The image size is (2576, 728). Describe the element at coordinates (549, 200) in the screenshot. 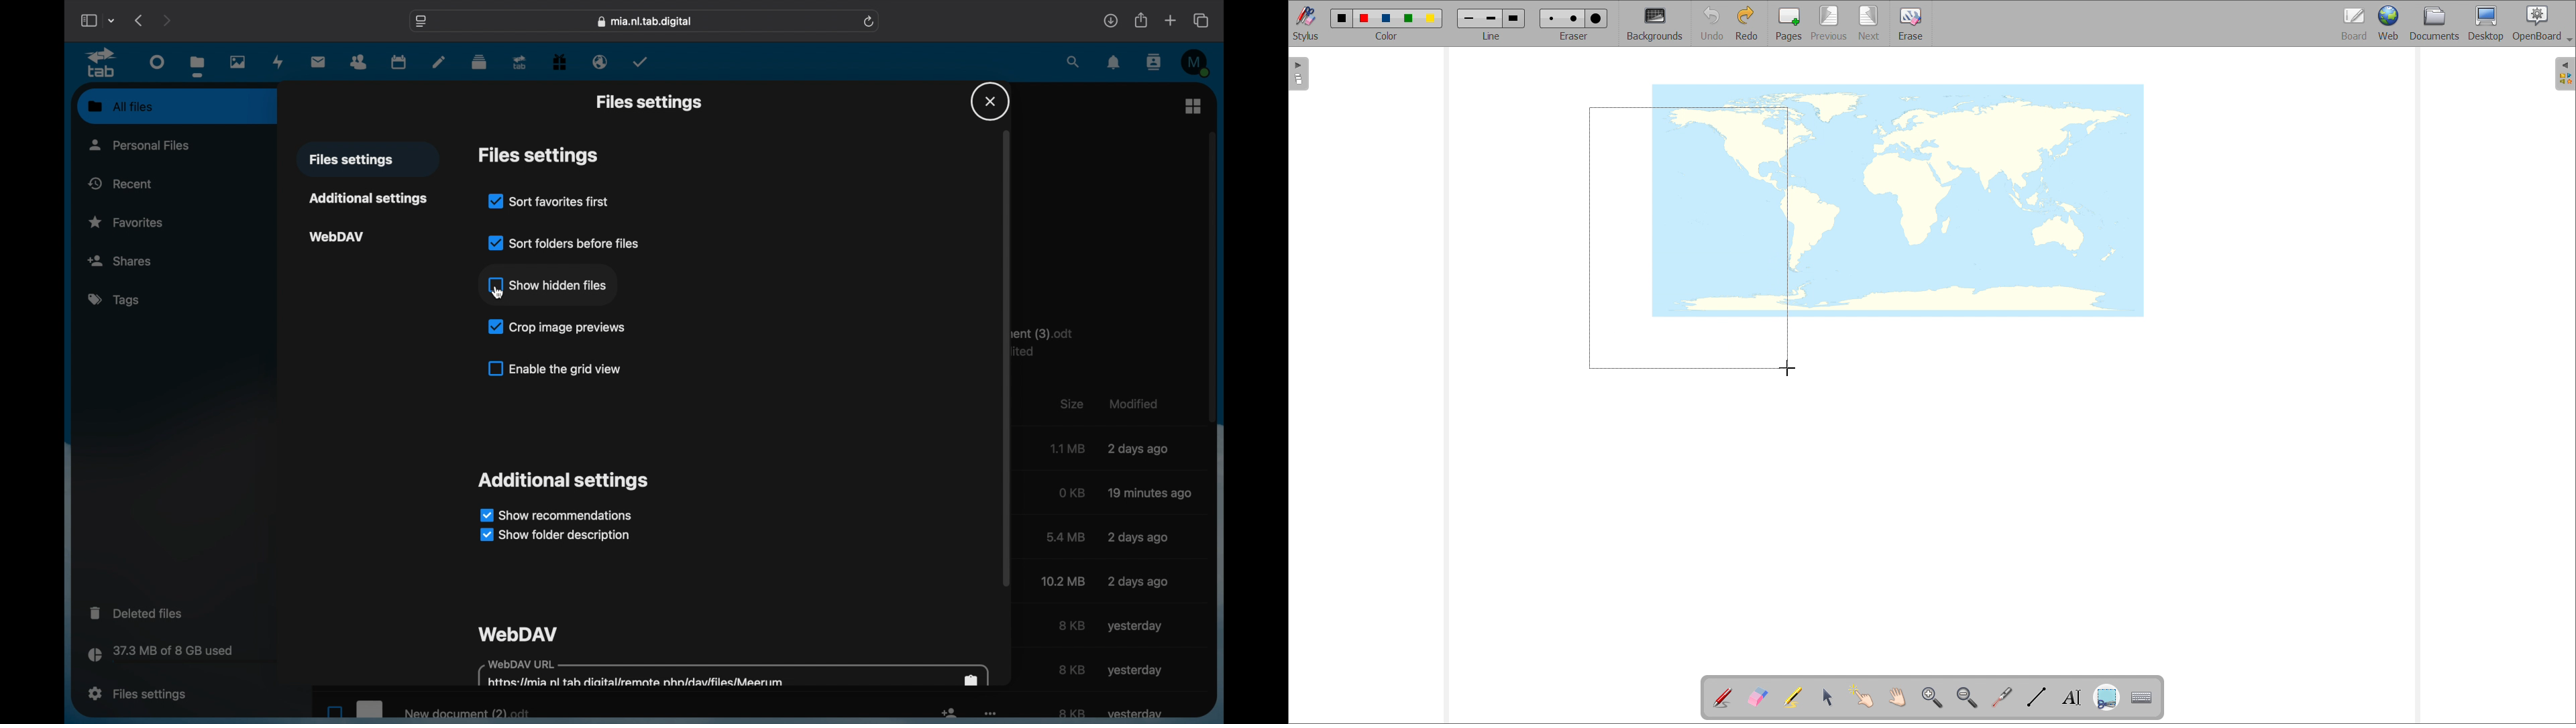

I see `sort favorites first` at that location.